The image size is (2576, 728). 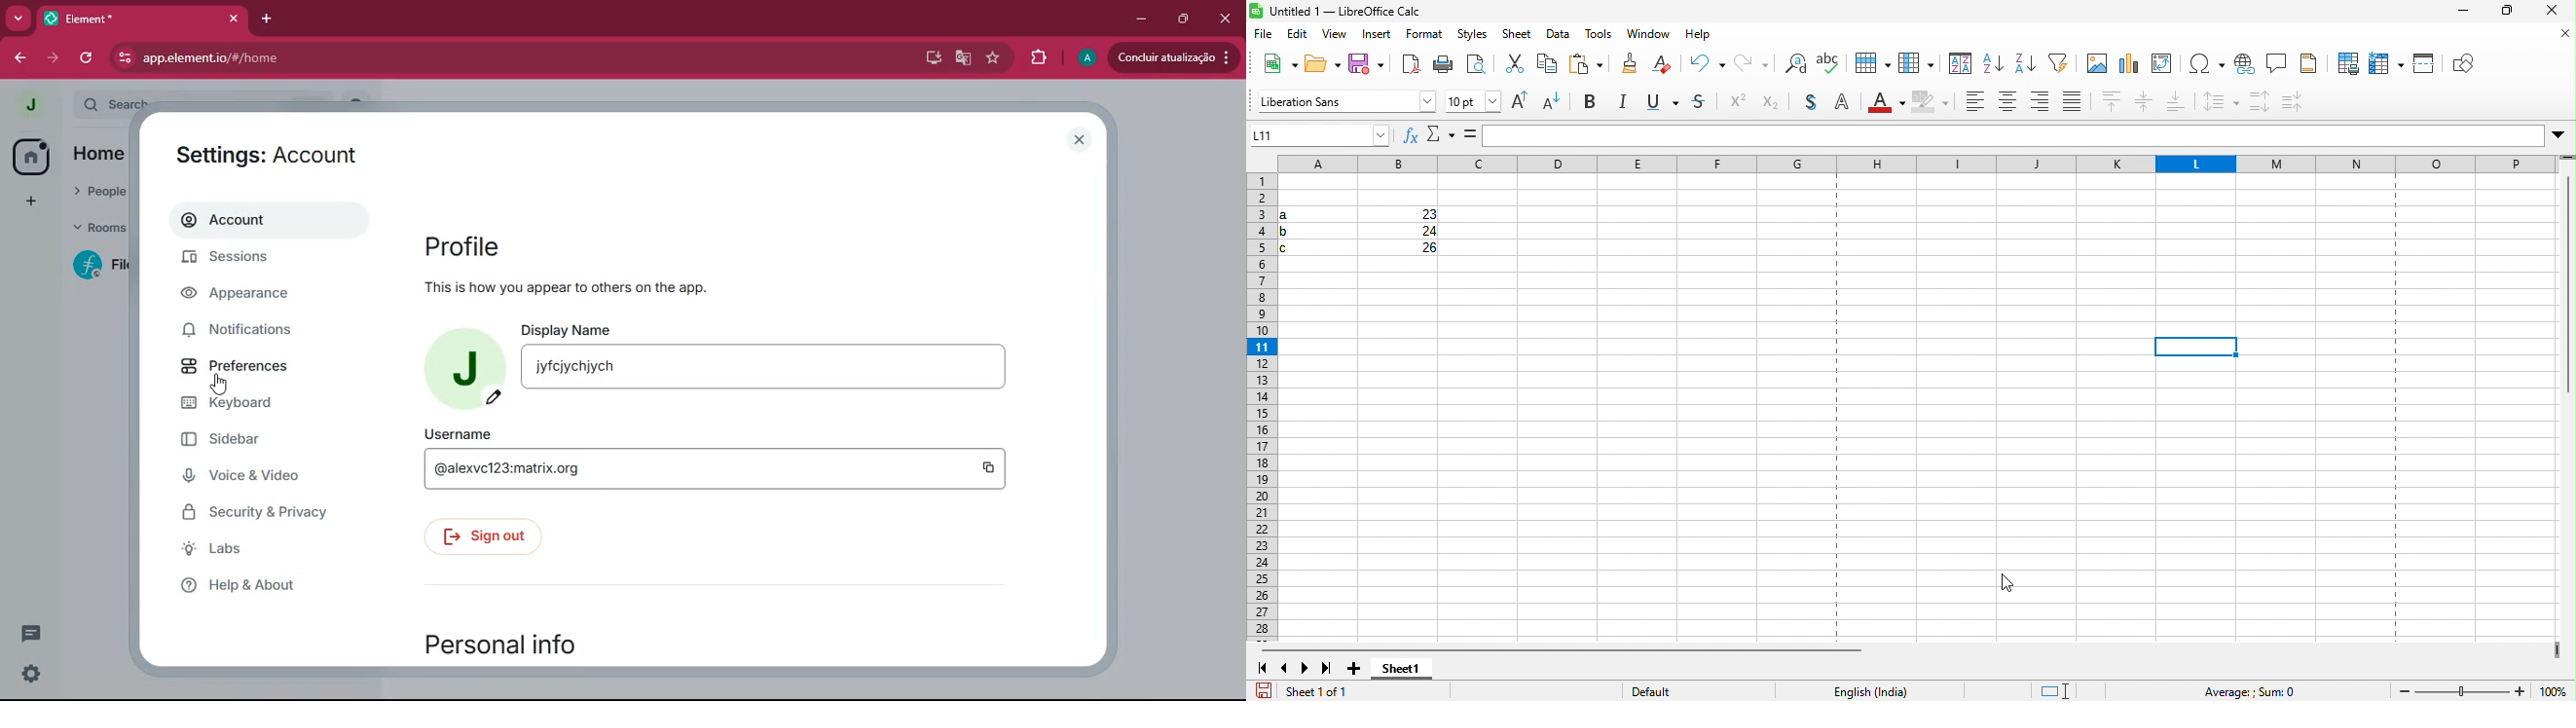 What do you see at coordinates (2078, 103) in the screenshot?
I see `justified` at bounding box center [2078, 103].